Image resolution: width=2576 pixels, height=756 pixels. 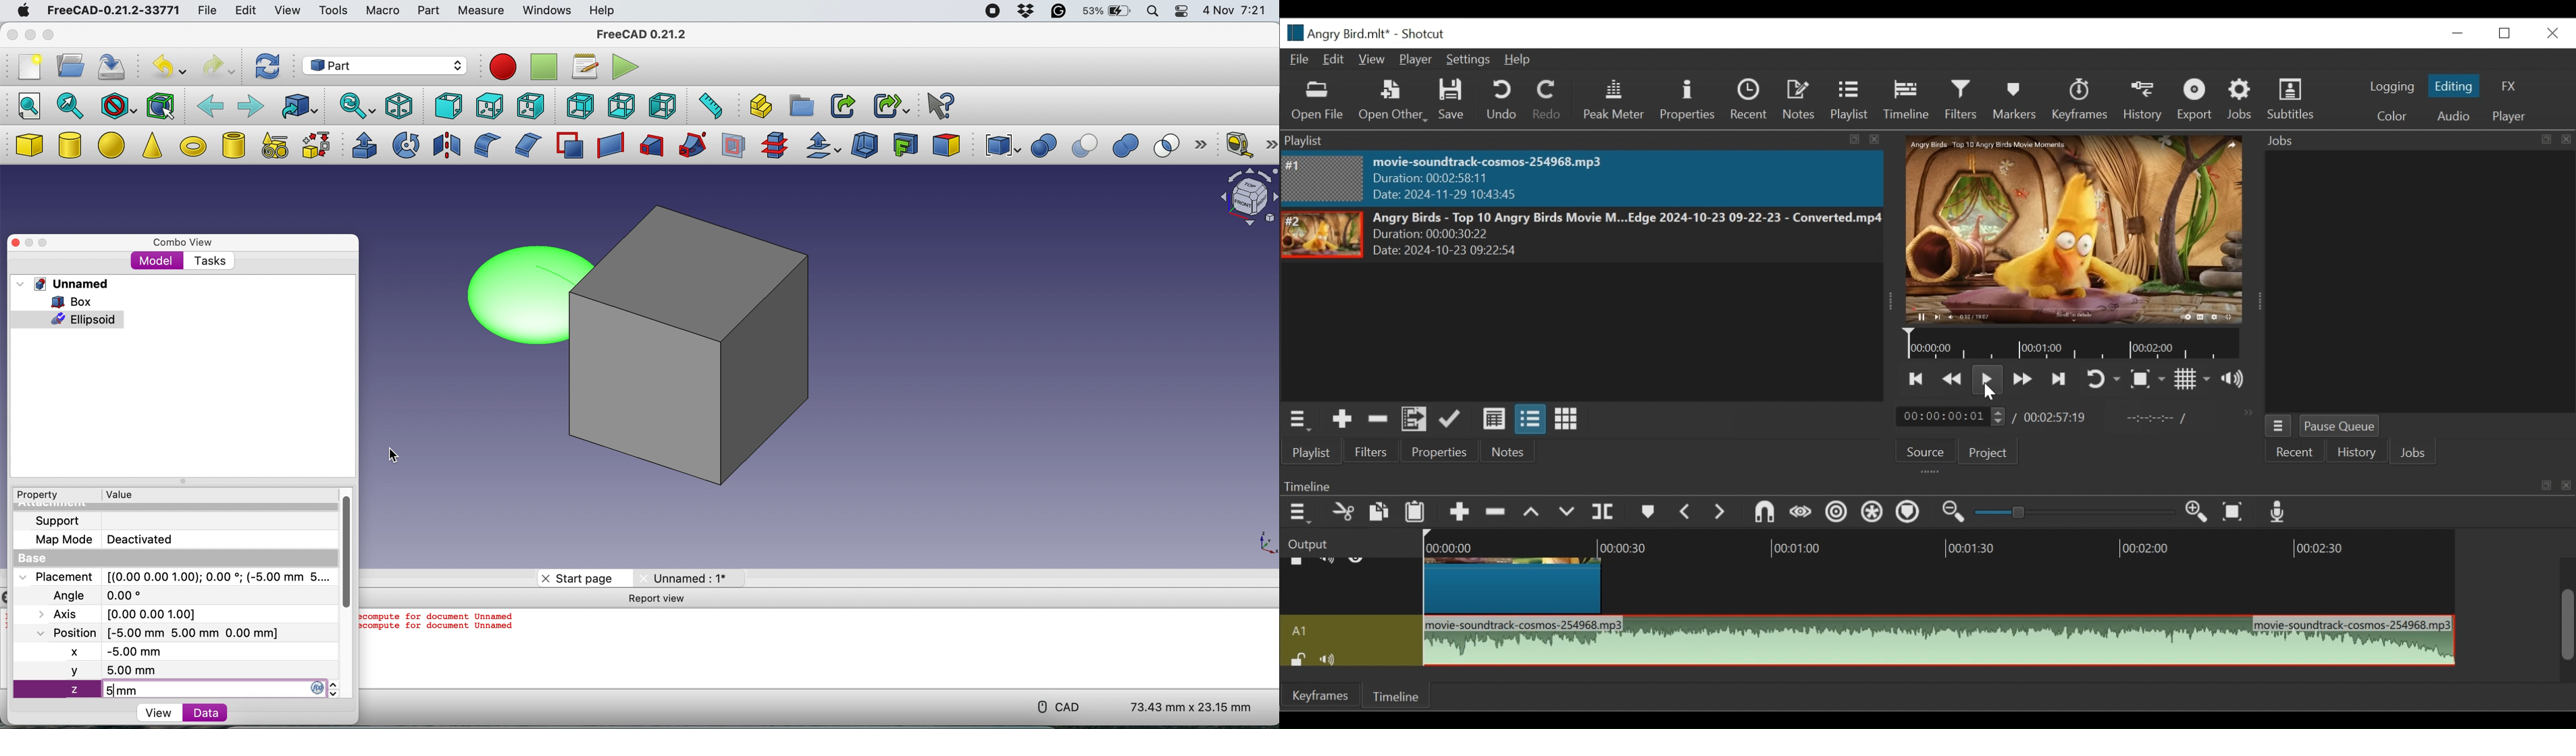 What do you see at coordinates (608, 146) in the screenshot?
I see `create ruled surface` at bounding box center [608, 146].